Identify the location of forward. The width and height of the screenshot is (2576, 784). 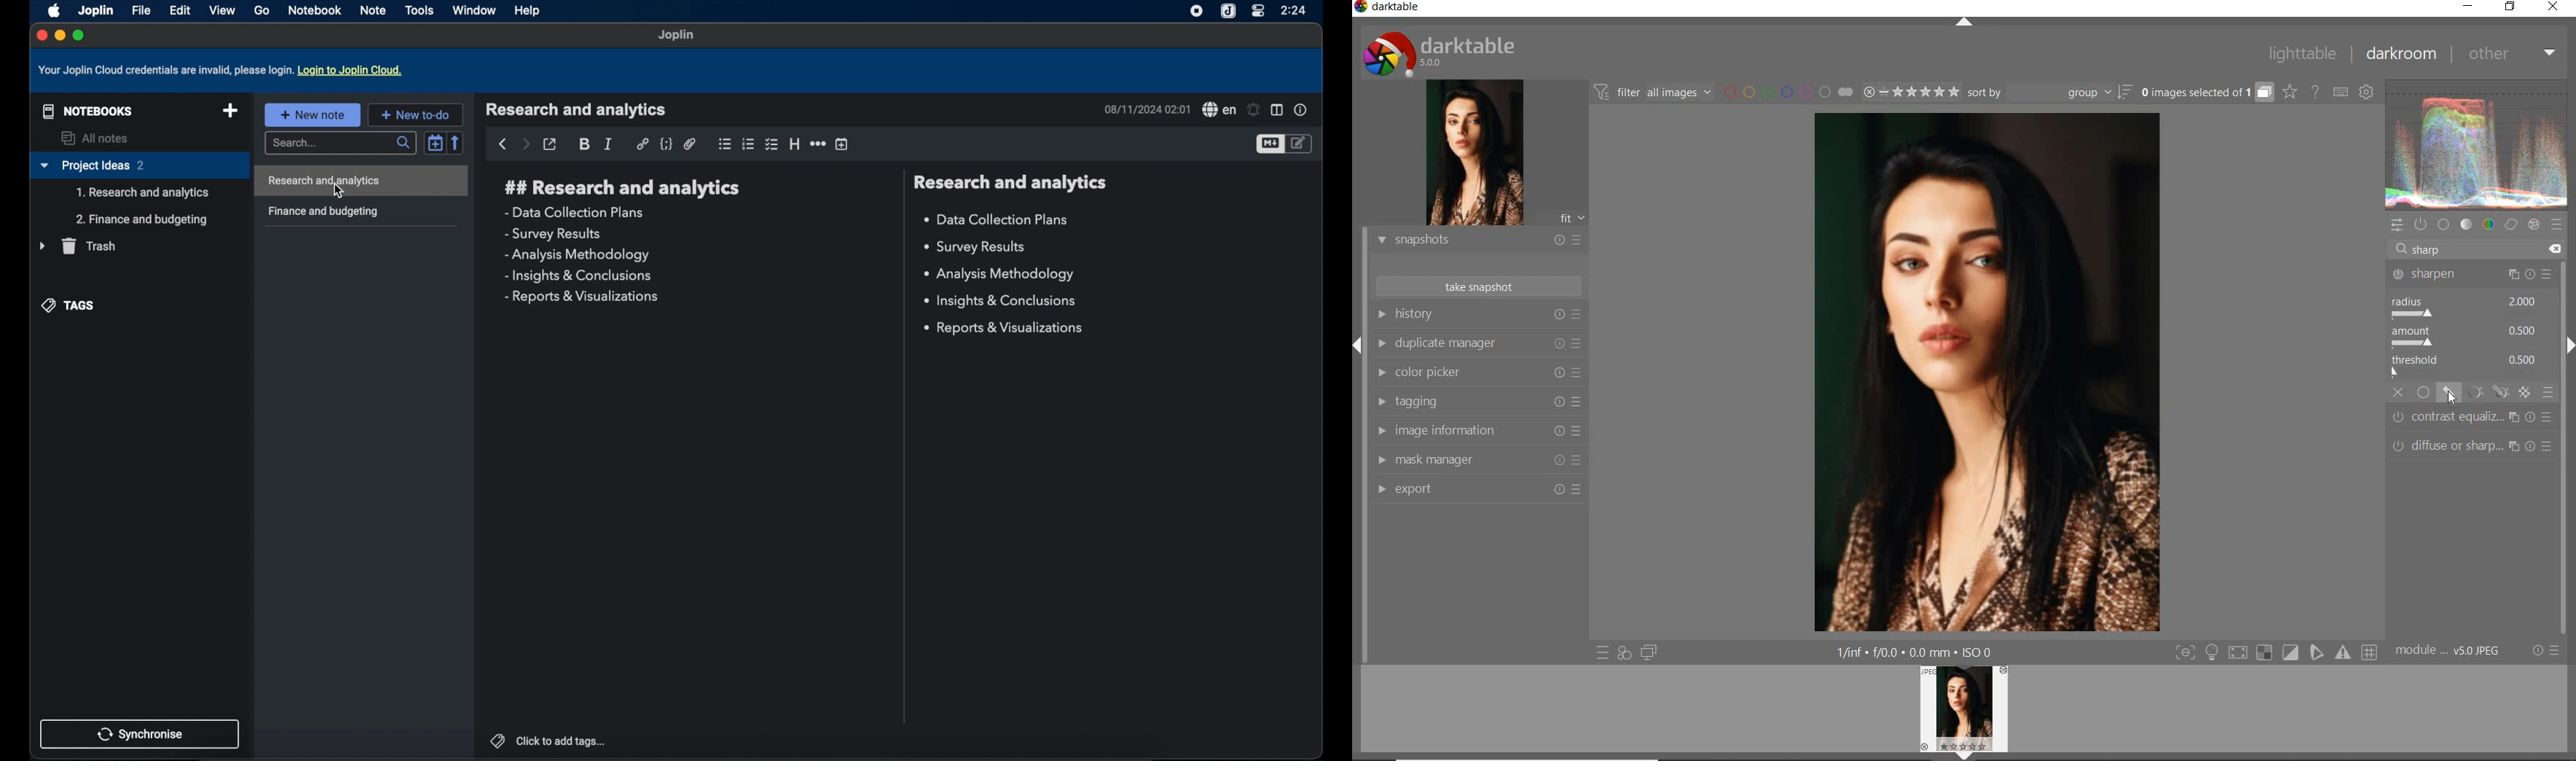
(525, 145).